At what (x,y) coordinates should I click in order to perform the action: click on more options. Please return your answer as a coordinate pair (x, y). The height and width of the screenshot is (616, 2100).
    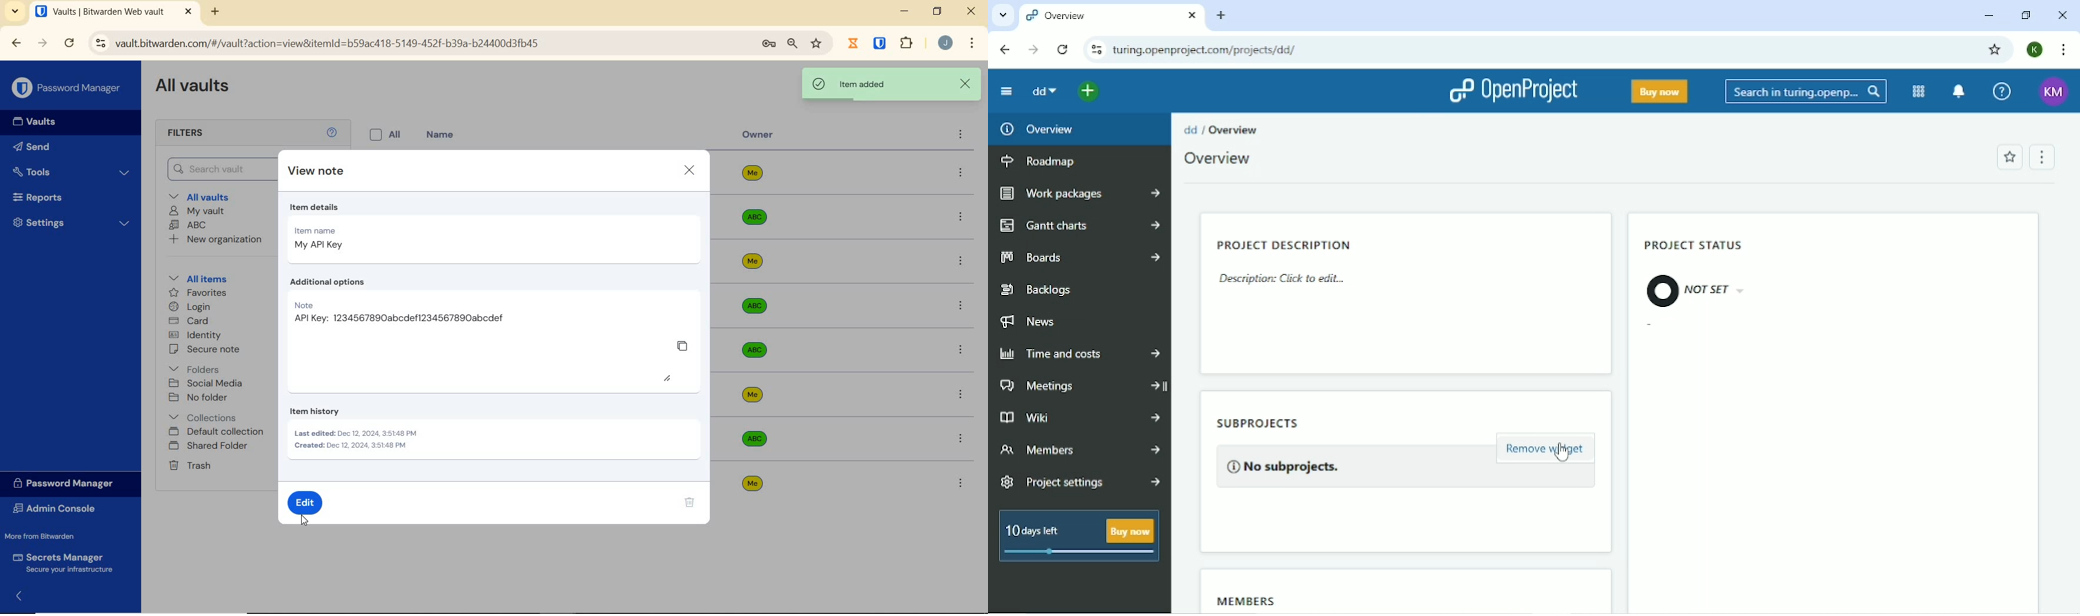
    Looking at the image, I should click on (960, 306).